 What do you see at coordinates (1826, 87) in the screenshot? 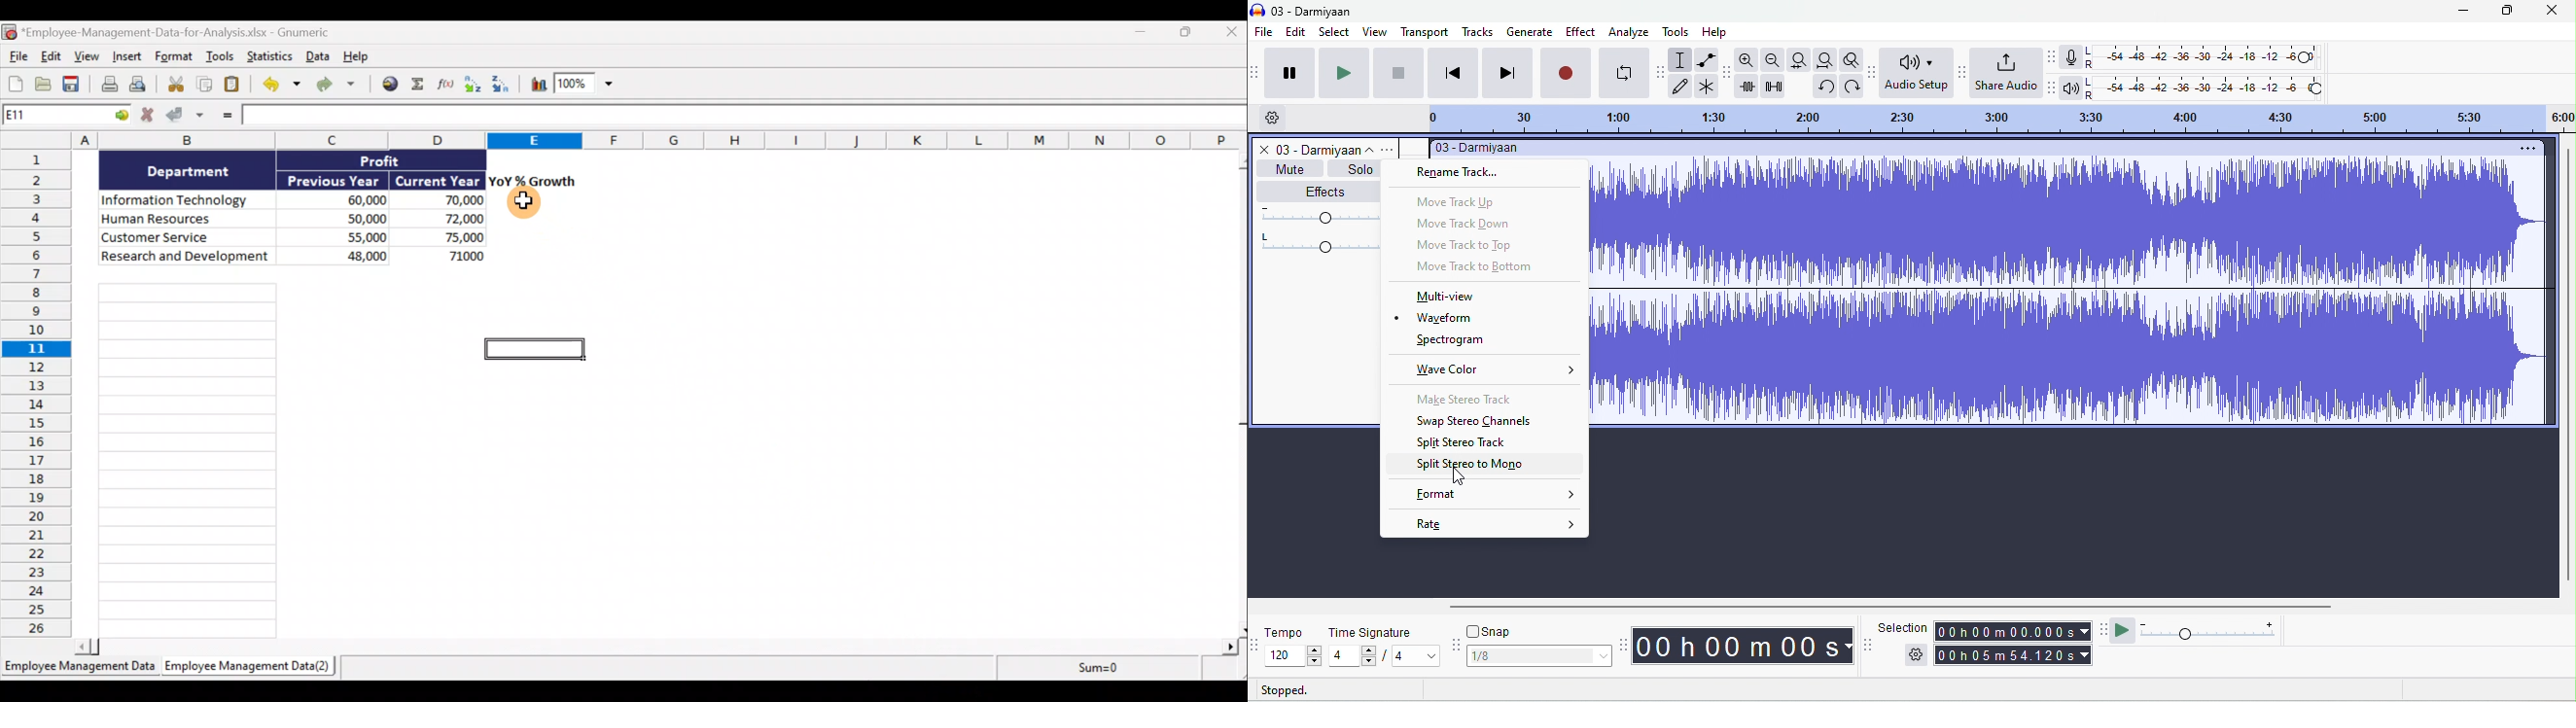
I see `undo` at bounding box center [1826, 87].